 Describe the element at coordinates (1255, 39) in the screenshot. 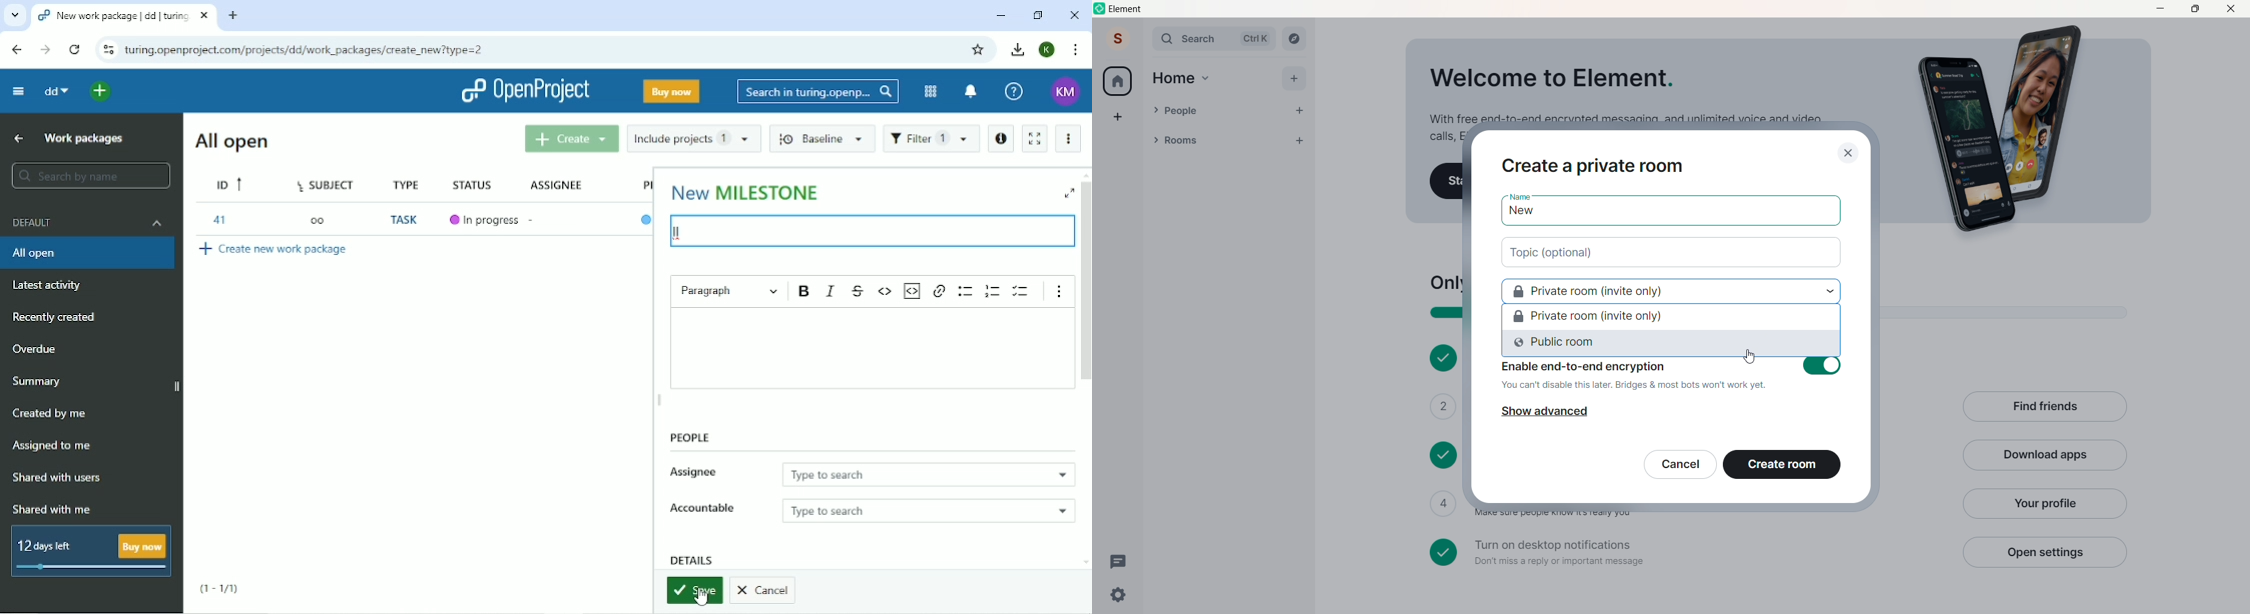

I see `Ctrl K` at that location.